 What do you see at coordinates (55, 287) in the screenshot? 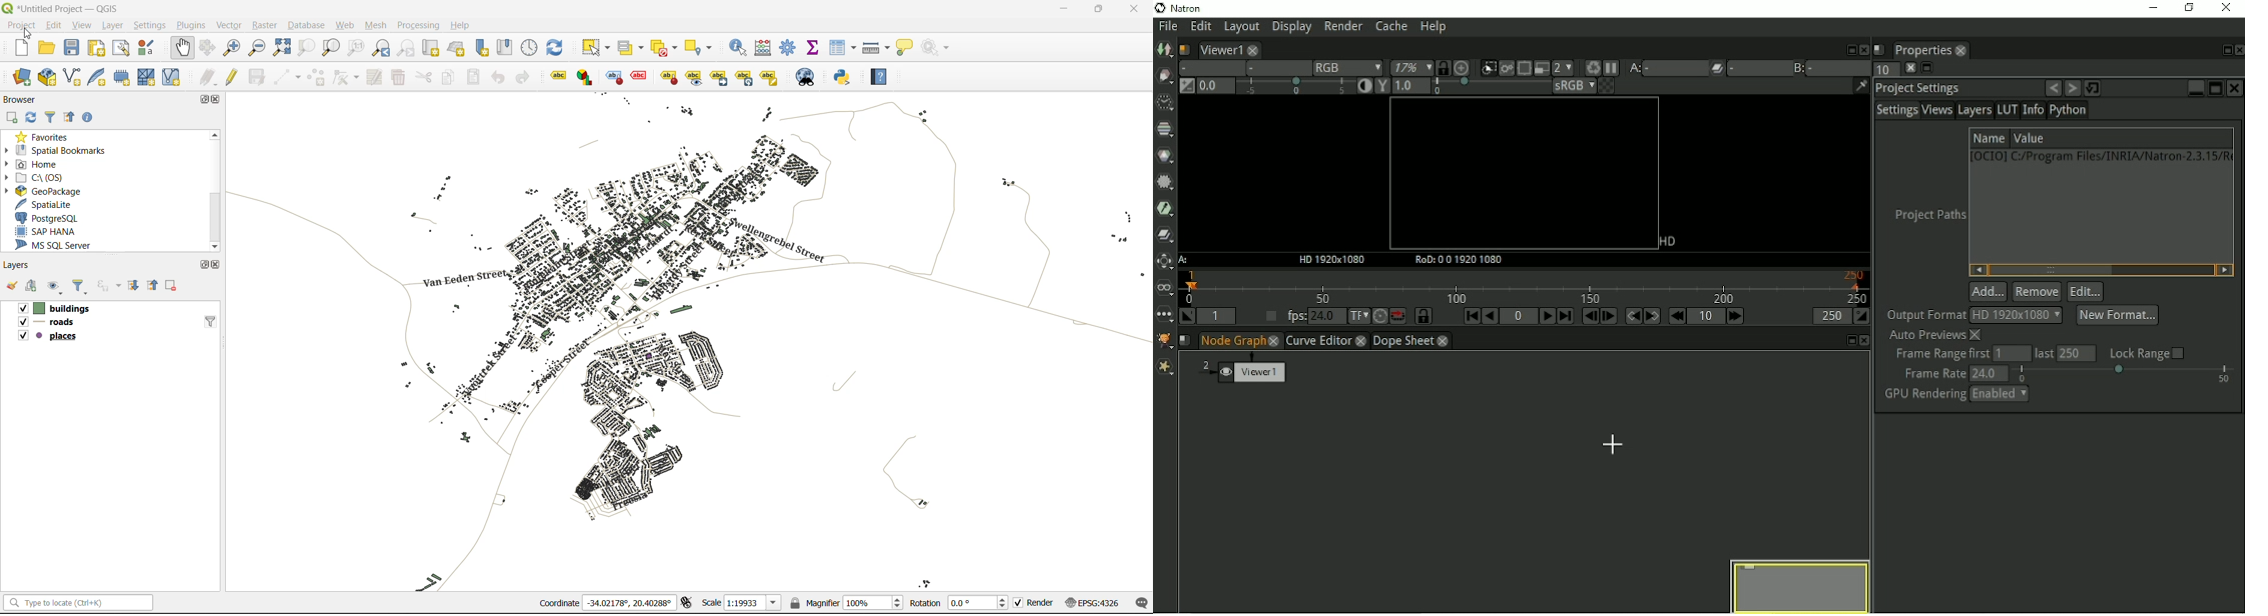
I see `manage map` at bounding box center [55, 287].